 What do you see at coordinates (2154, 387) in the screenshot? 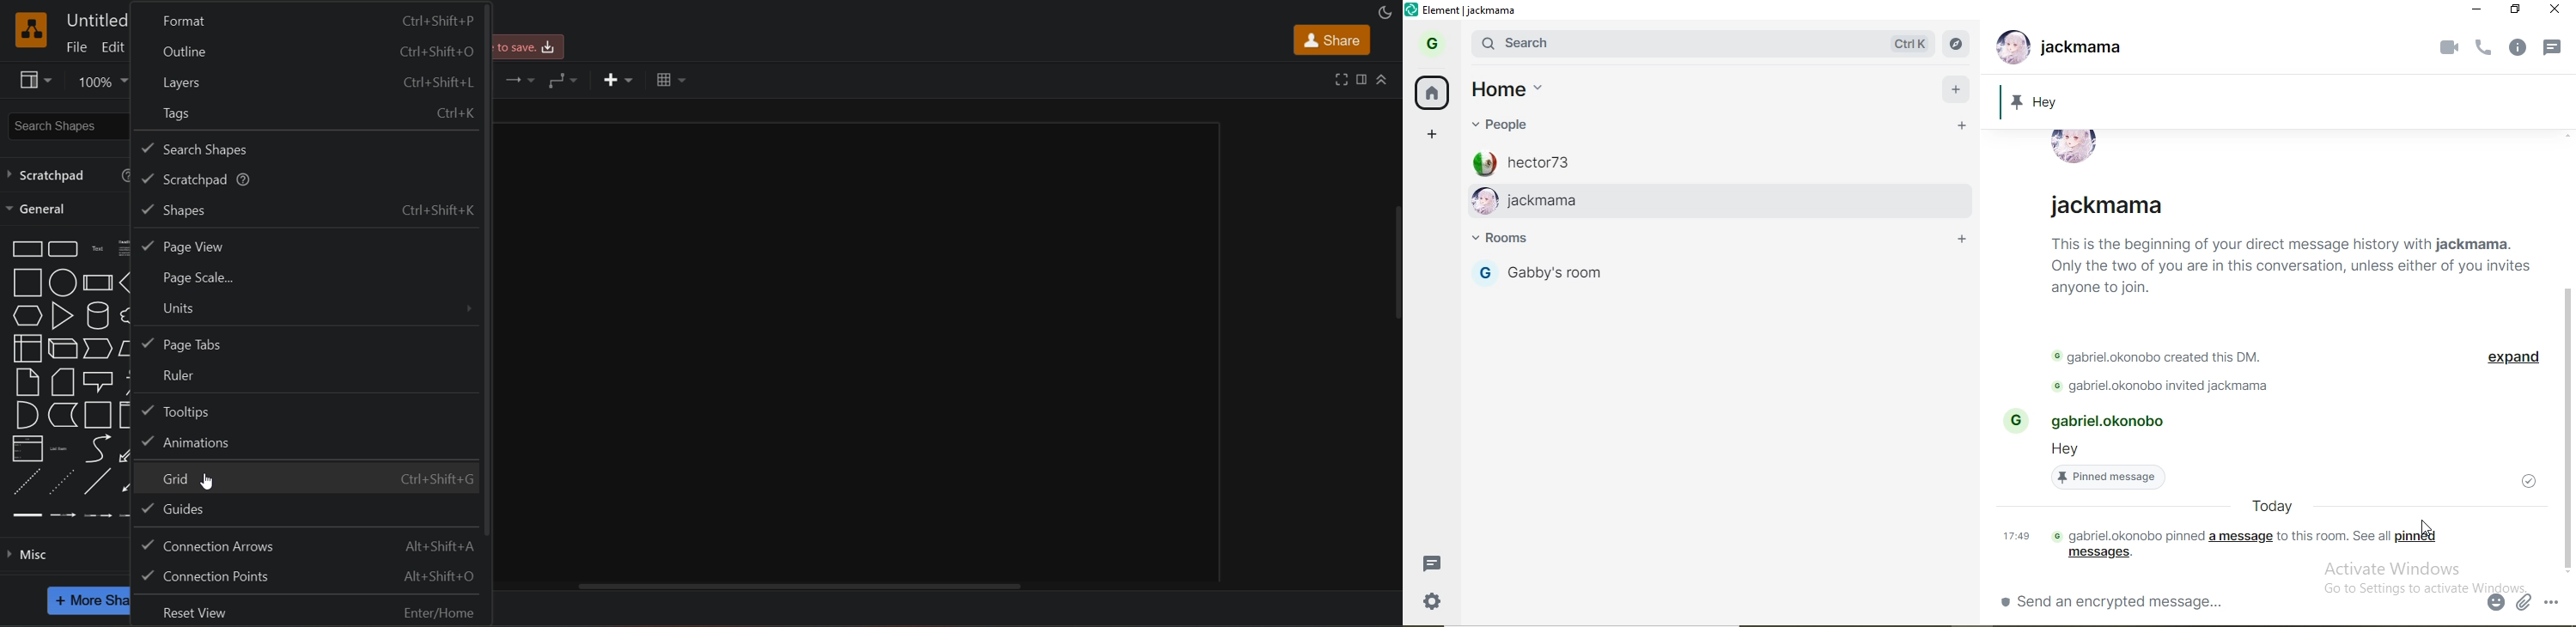
I see `` at bounding box center [2154, 387].